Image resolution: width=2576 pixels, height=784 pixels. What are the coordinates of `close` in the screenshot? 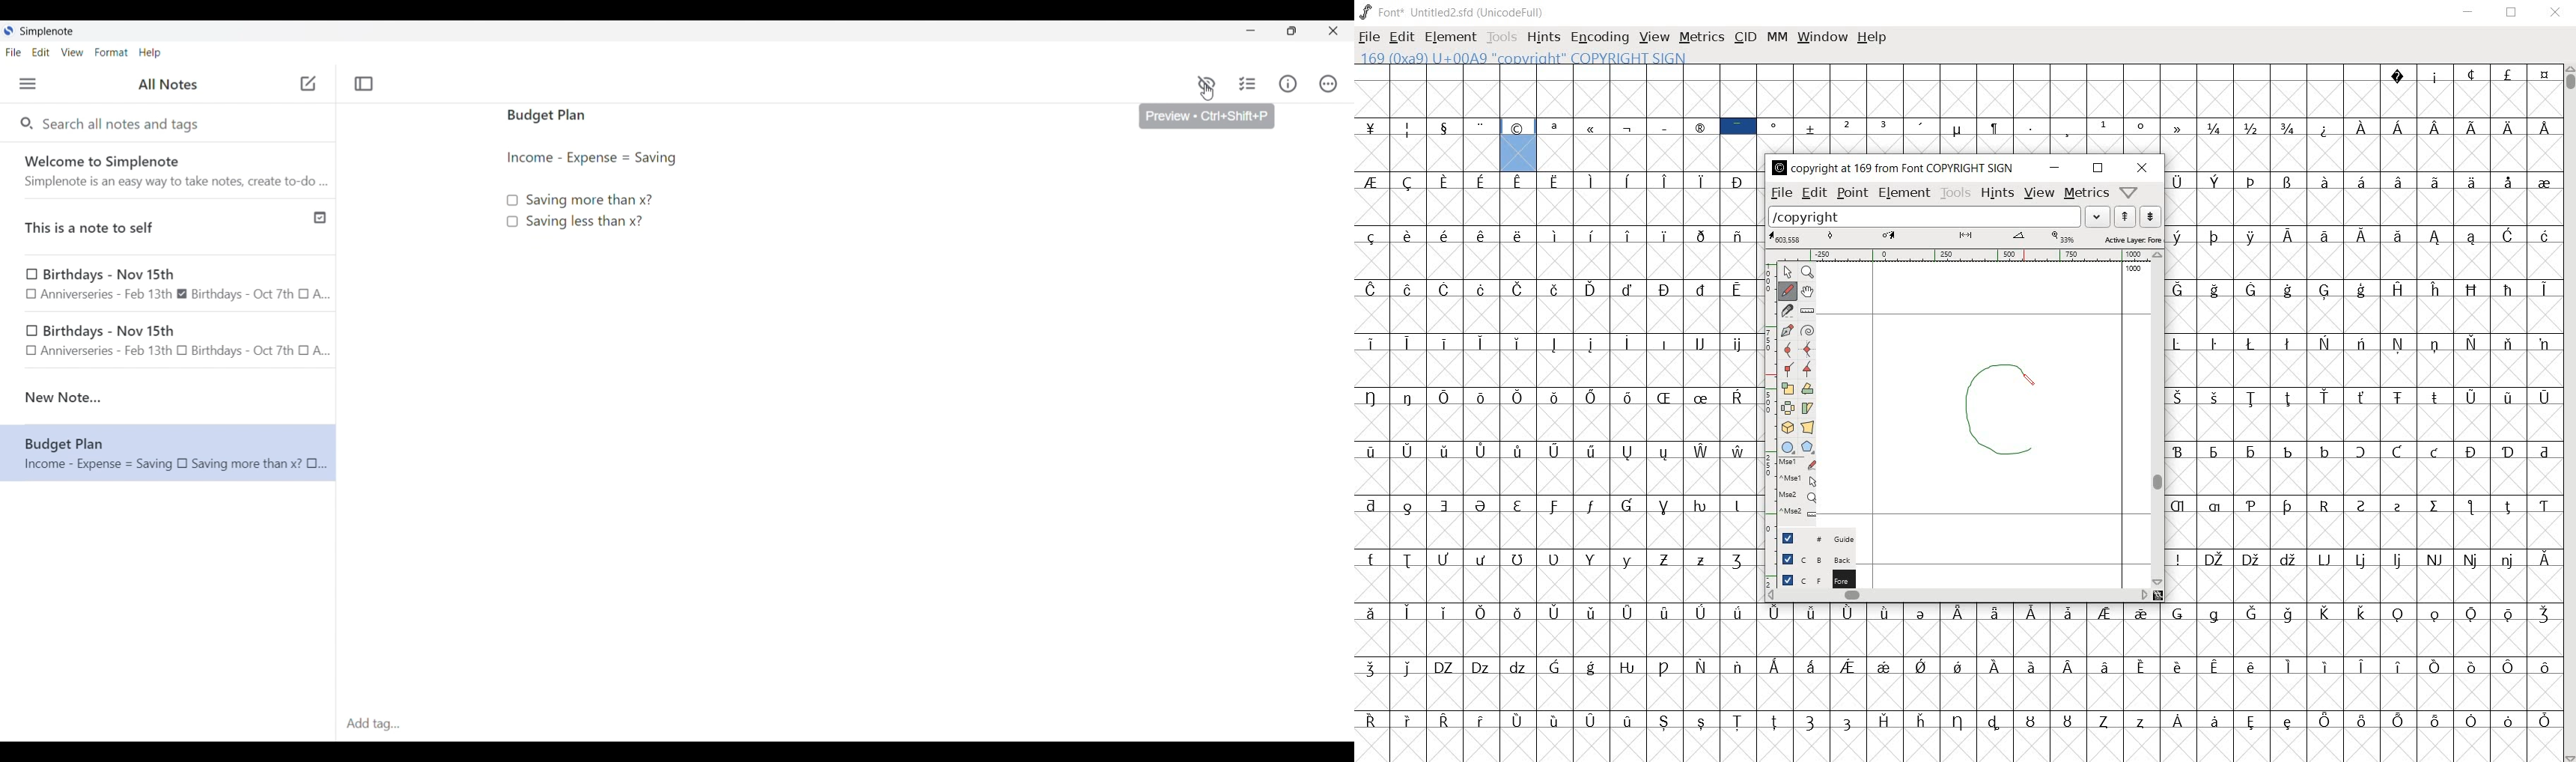 It's located at (2556, 13).